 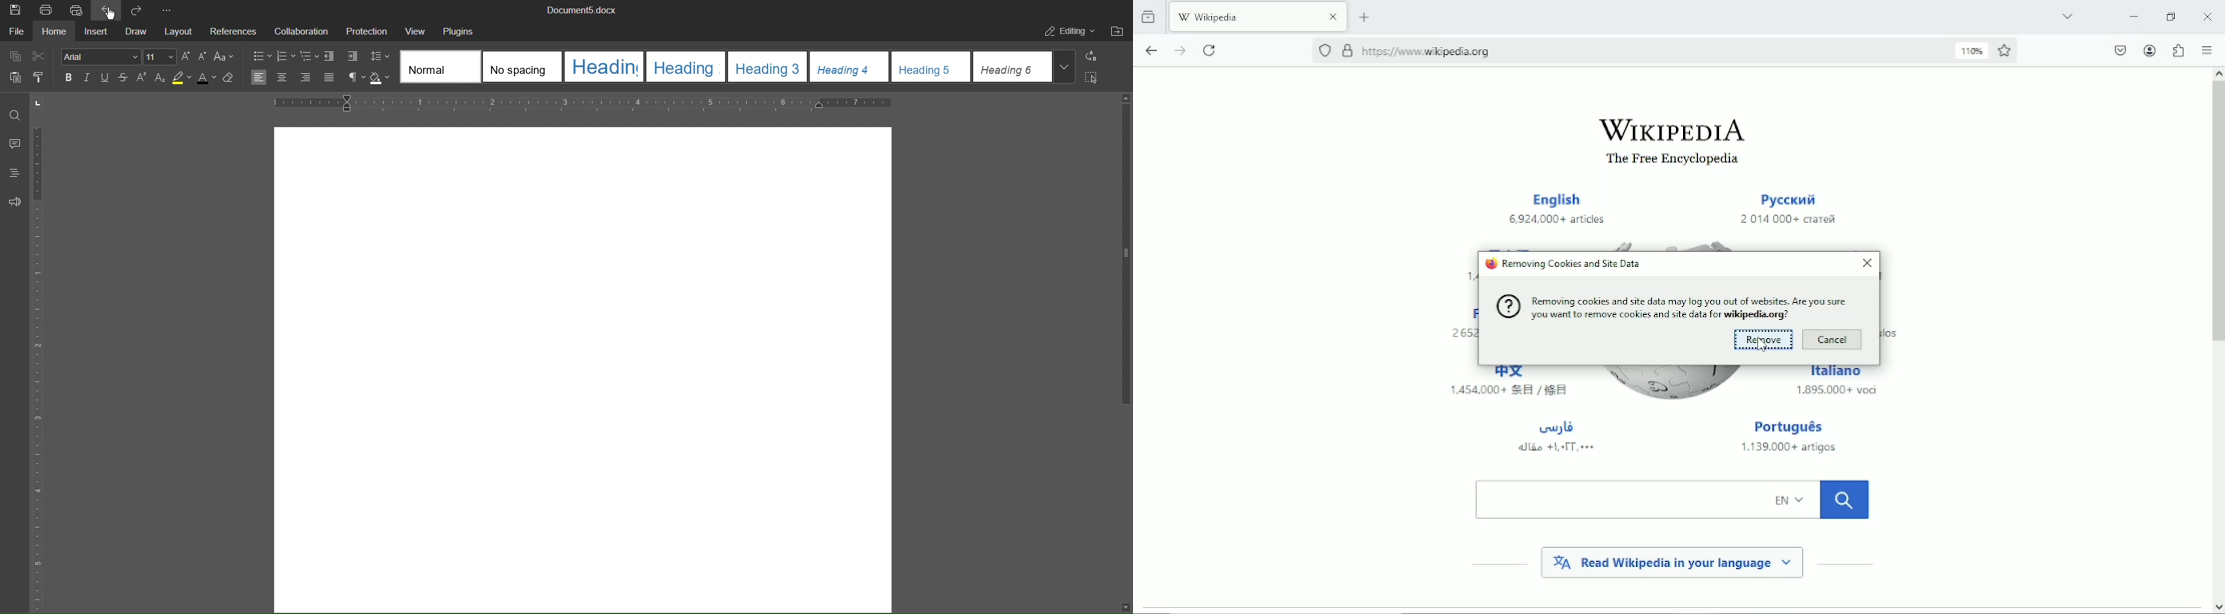 I want to click on Increase size, so click(x=187, y=56).